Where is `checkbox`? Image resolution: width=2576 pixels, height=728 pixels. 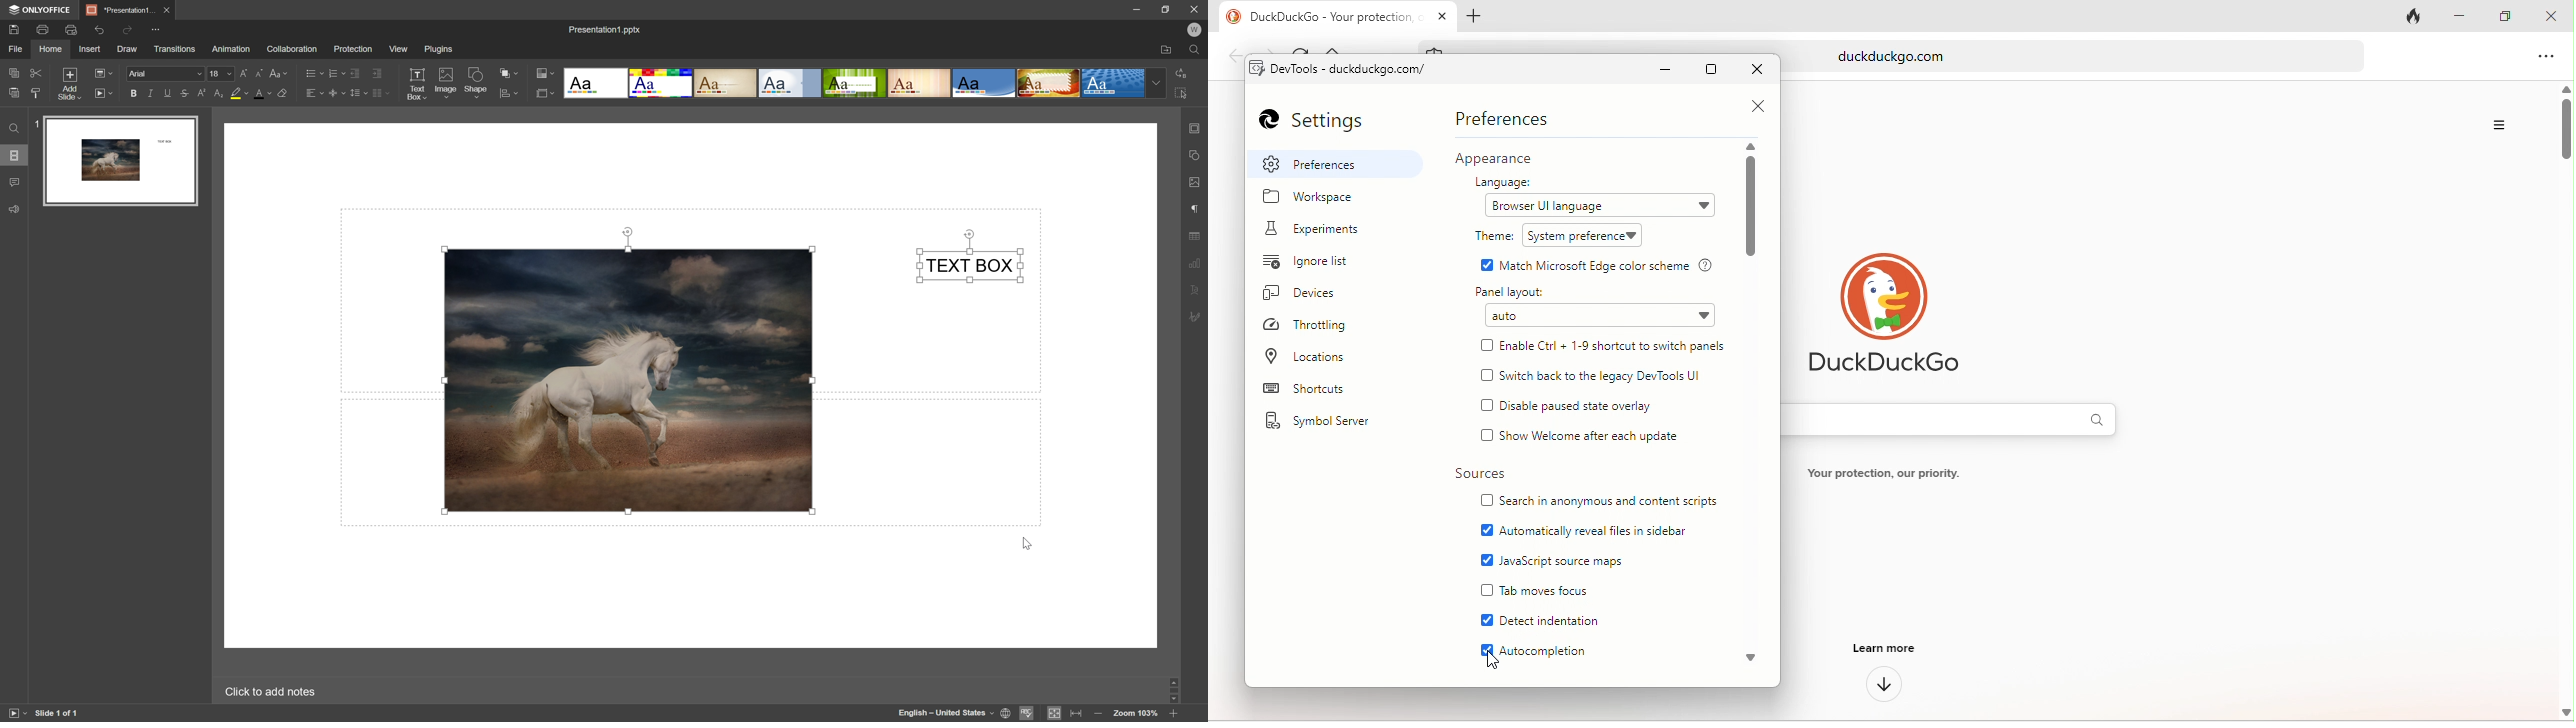
checkbox is located at coordinates (1487, 502).